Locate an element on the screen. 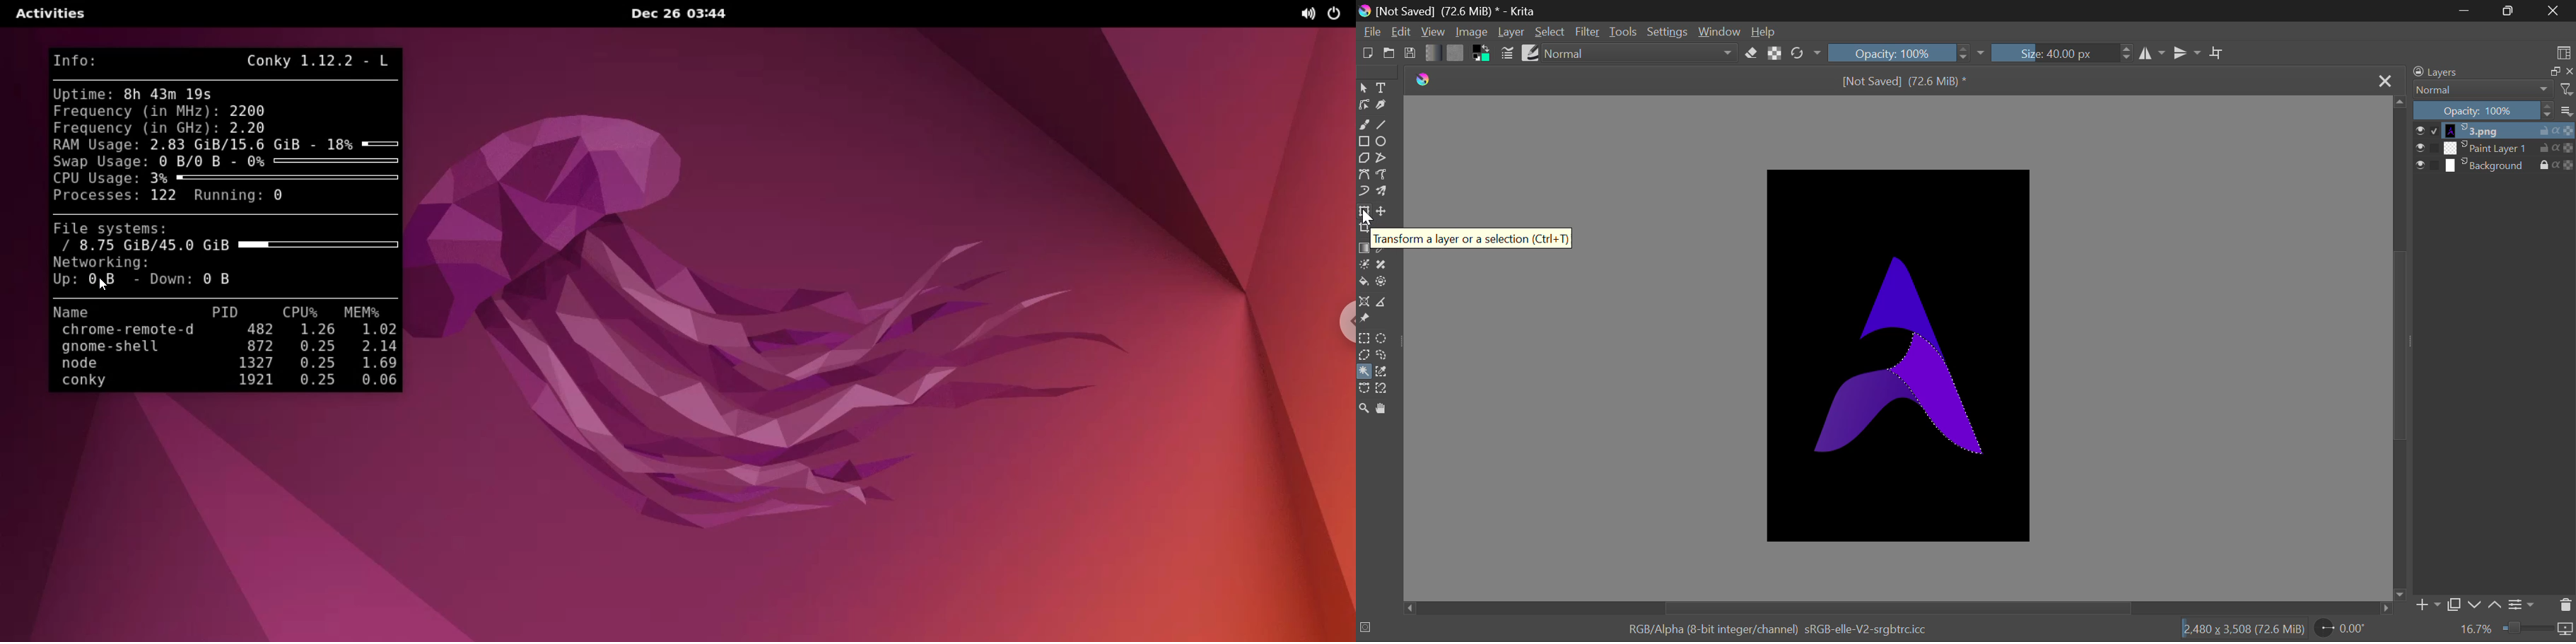  Freehand Tool is located at coordinates (1380, 356).